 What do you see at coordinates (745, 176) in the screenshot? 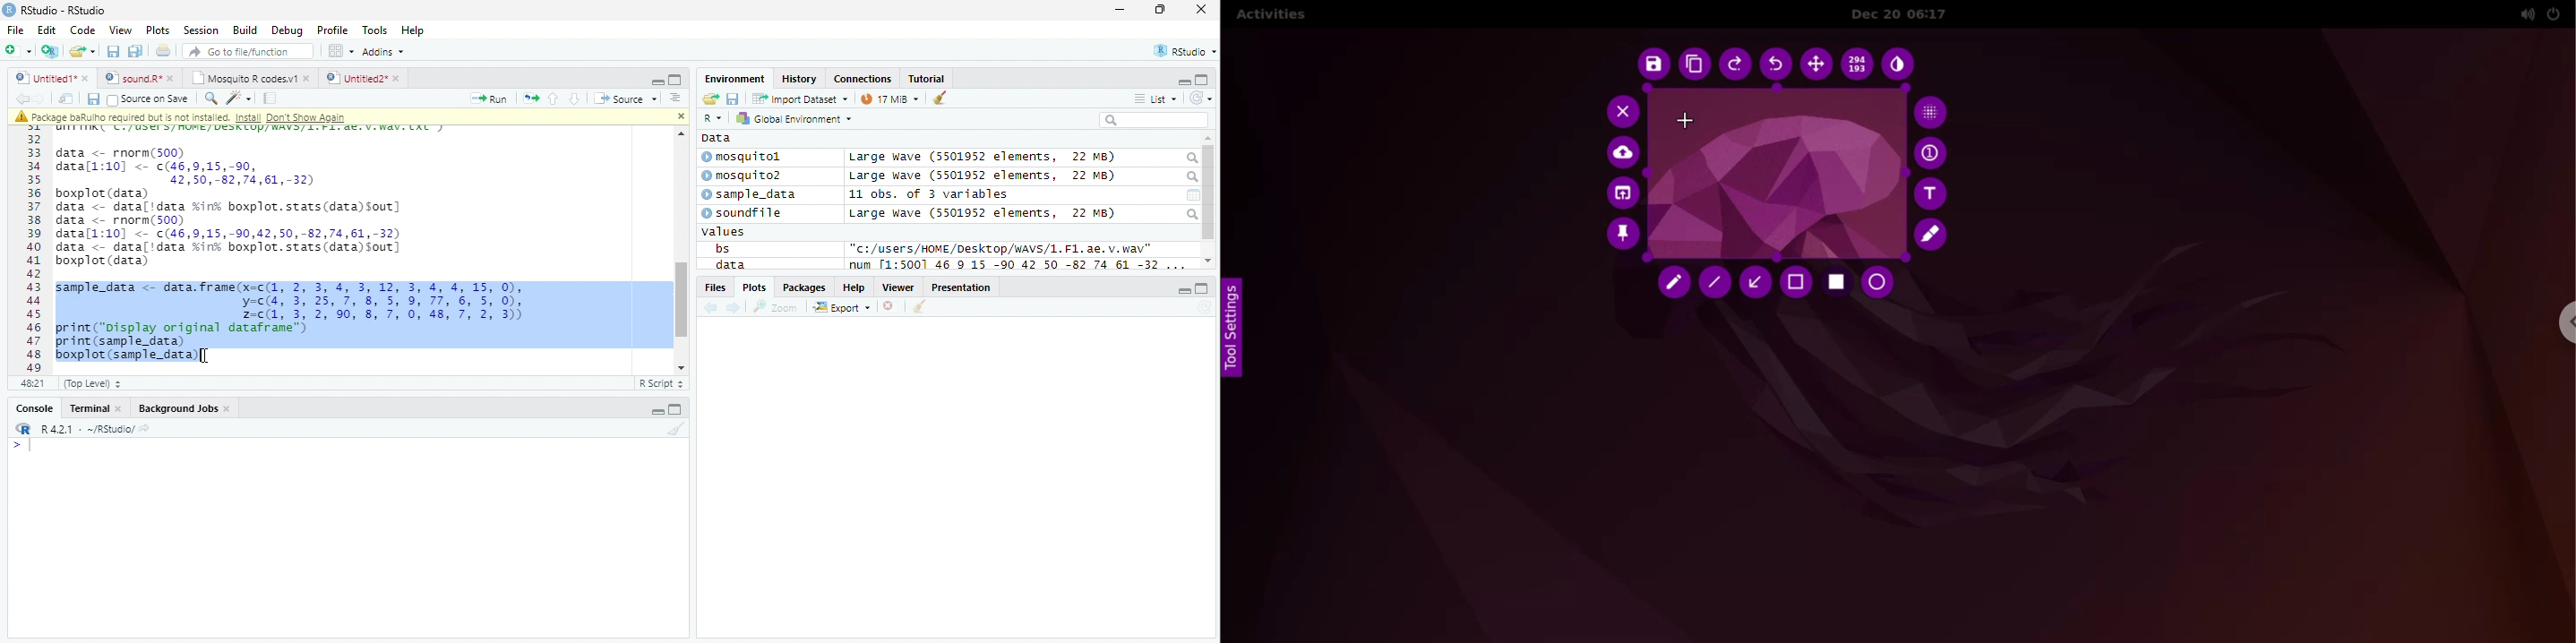
I see `mosquito2` at bounding box center [745, 176].